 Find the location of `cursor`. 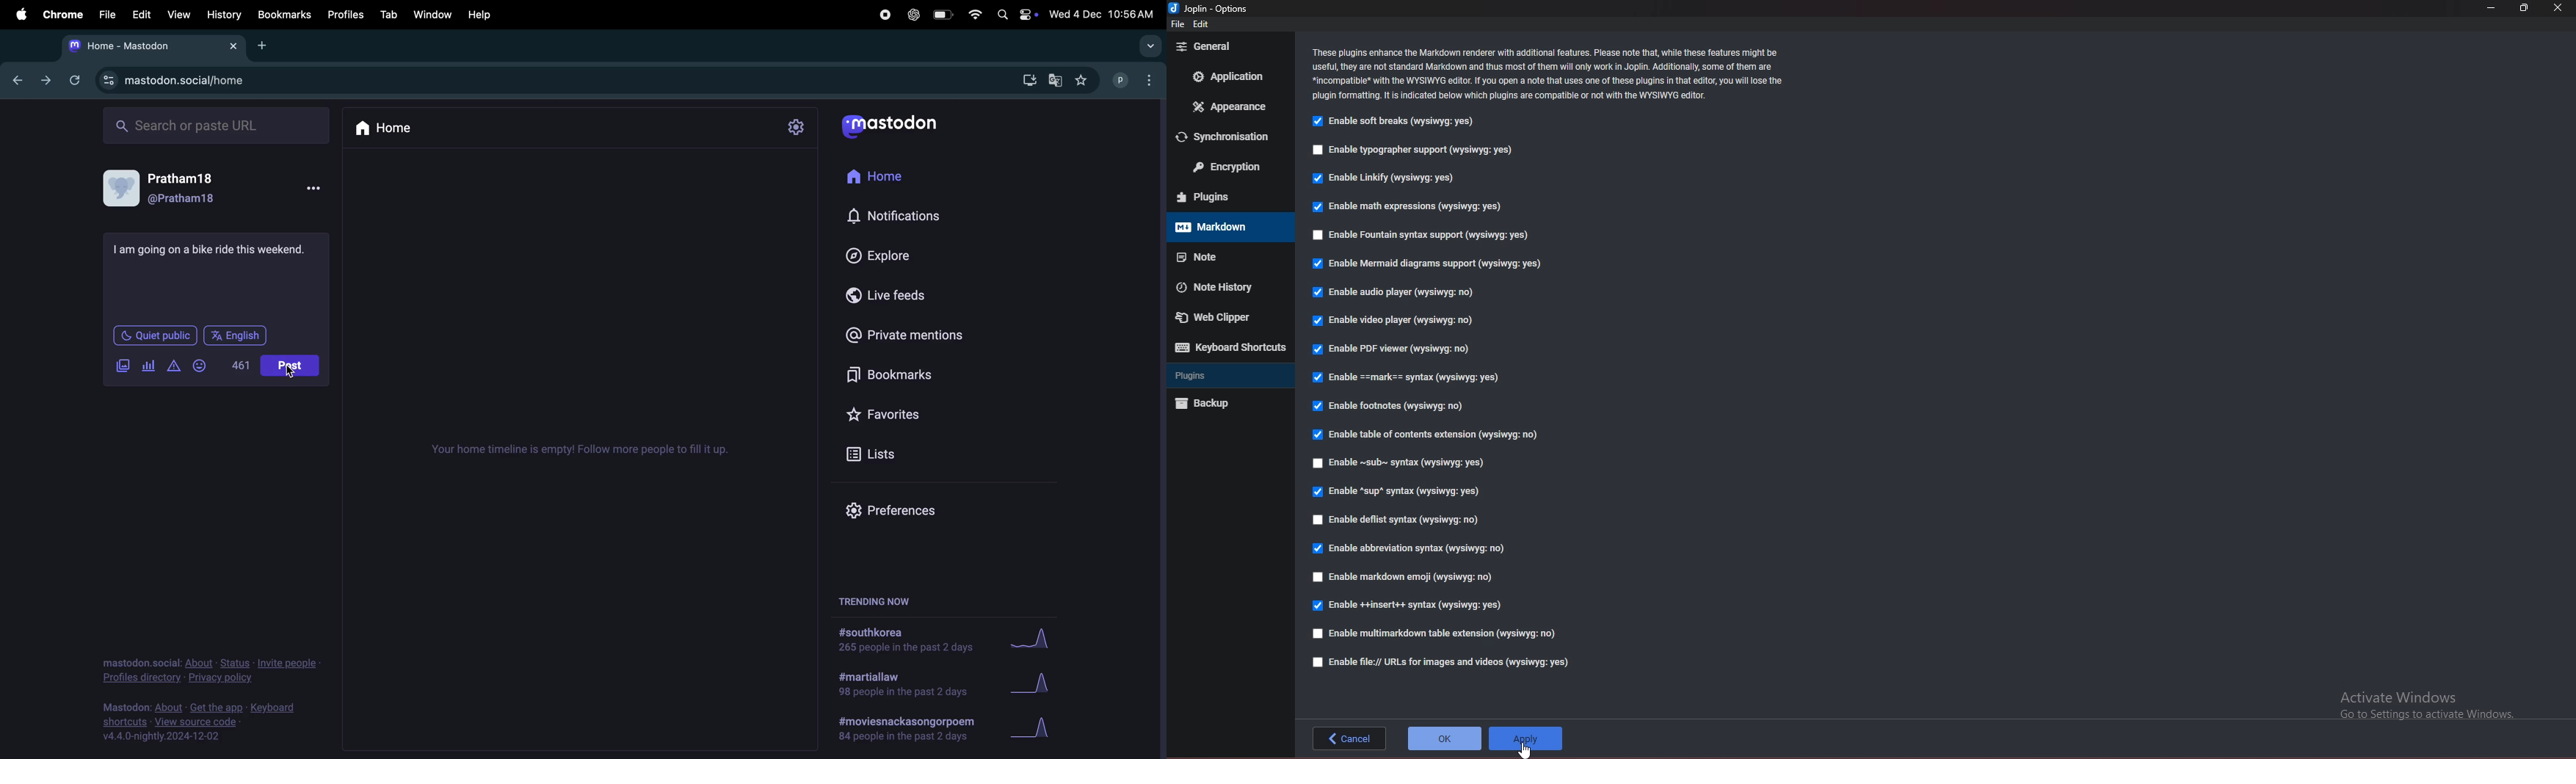

cursor is located at coordinates (292, 373).